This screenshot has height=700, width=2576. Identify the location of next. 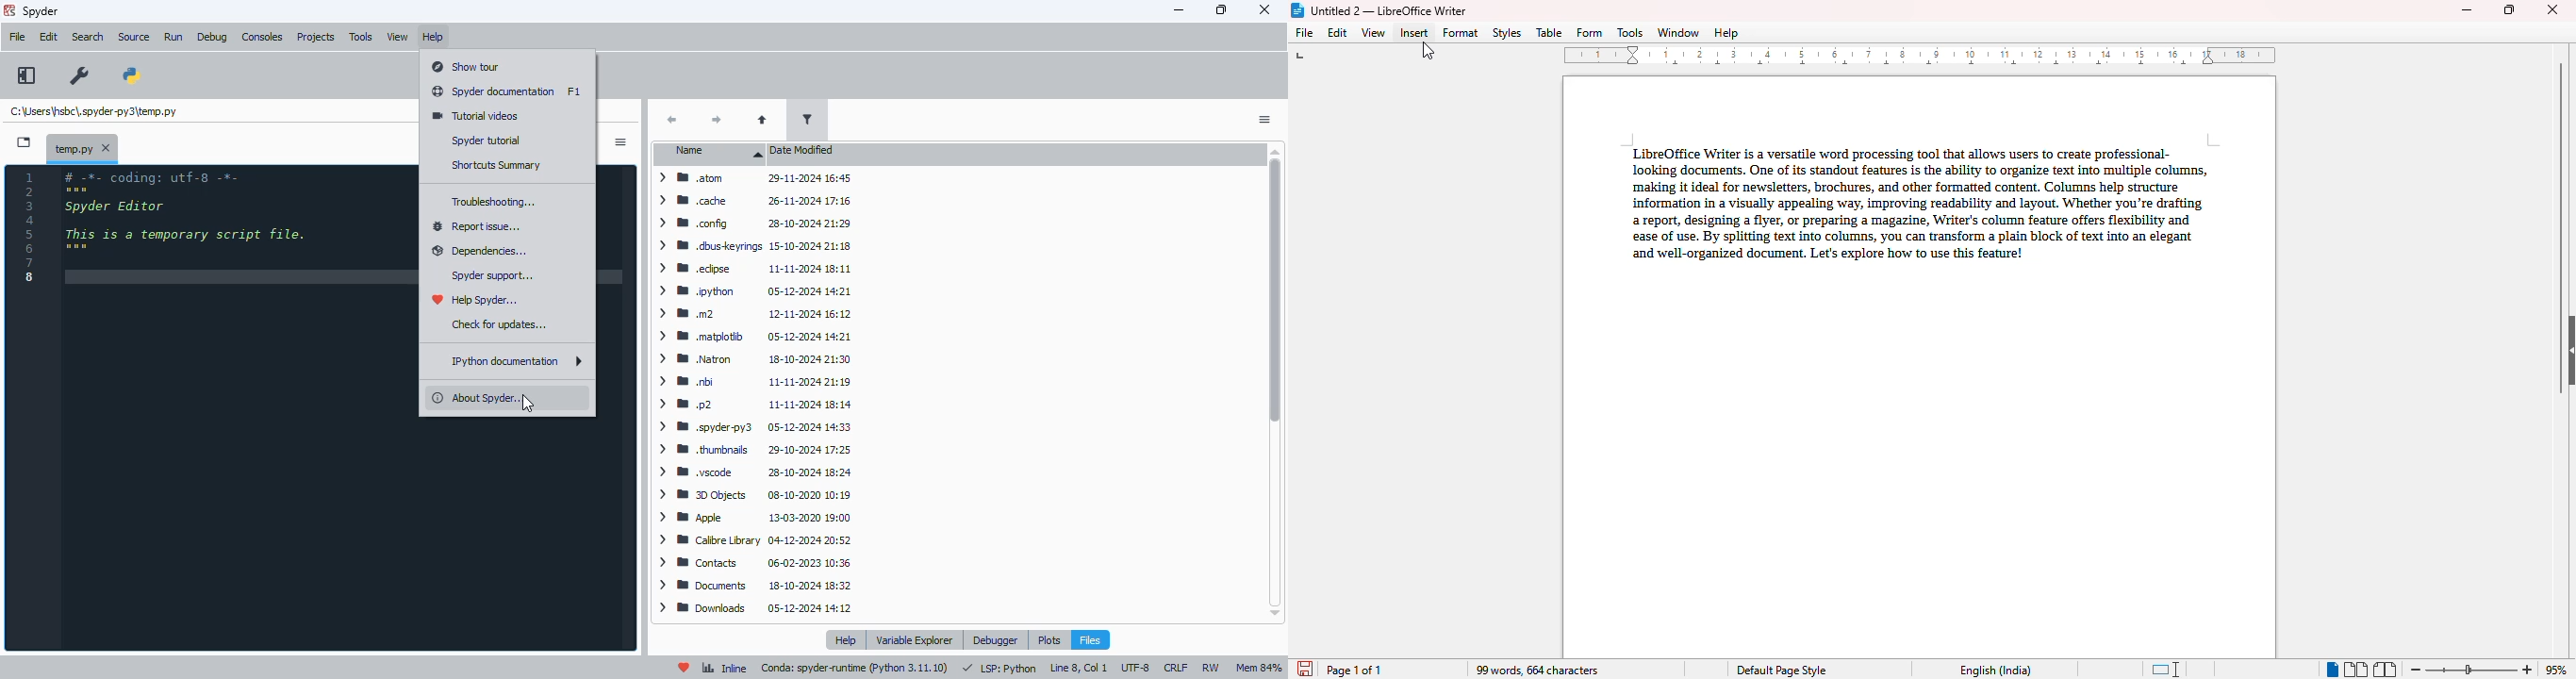
(718, 121).